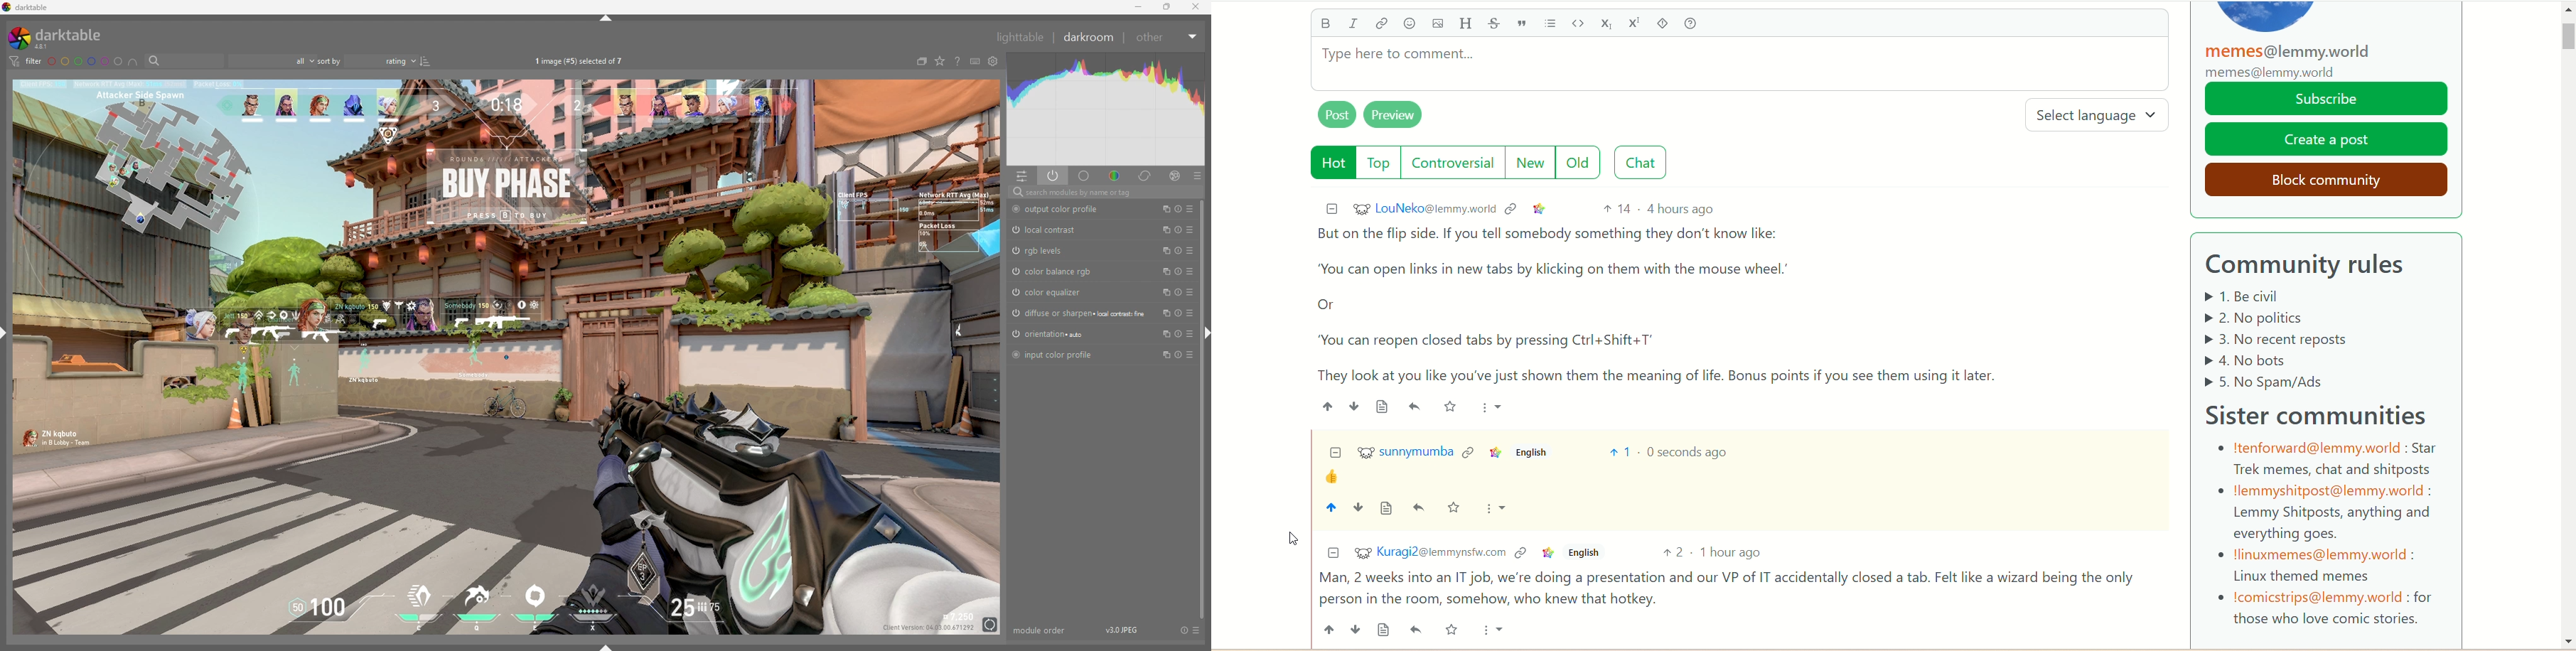 Image resolution: width=2576 pixels, height=672 pixels. What do you see at coordinates (1738, 70) in the screenshot?
I see `type comment here` at bounding box center [1738, 70].